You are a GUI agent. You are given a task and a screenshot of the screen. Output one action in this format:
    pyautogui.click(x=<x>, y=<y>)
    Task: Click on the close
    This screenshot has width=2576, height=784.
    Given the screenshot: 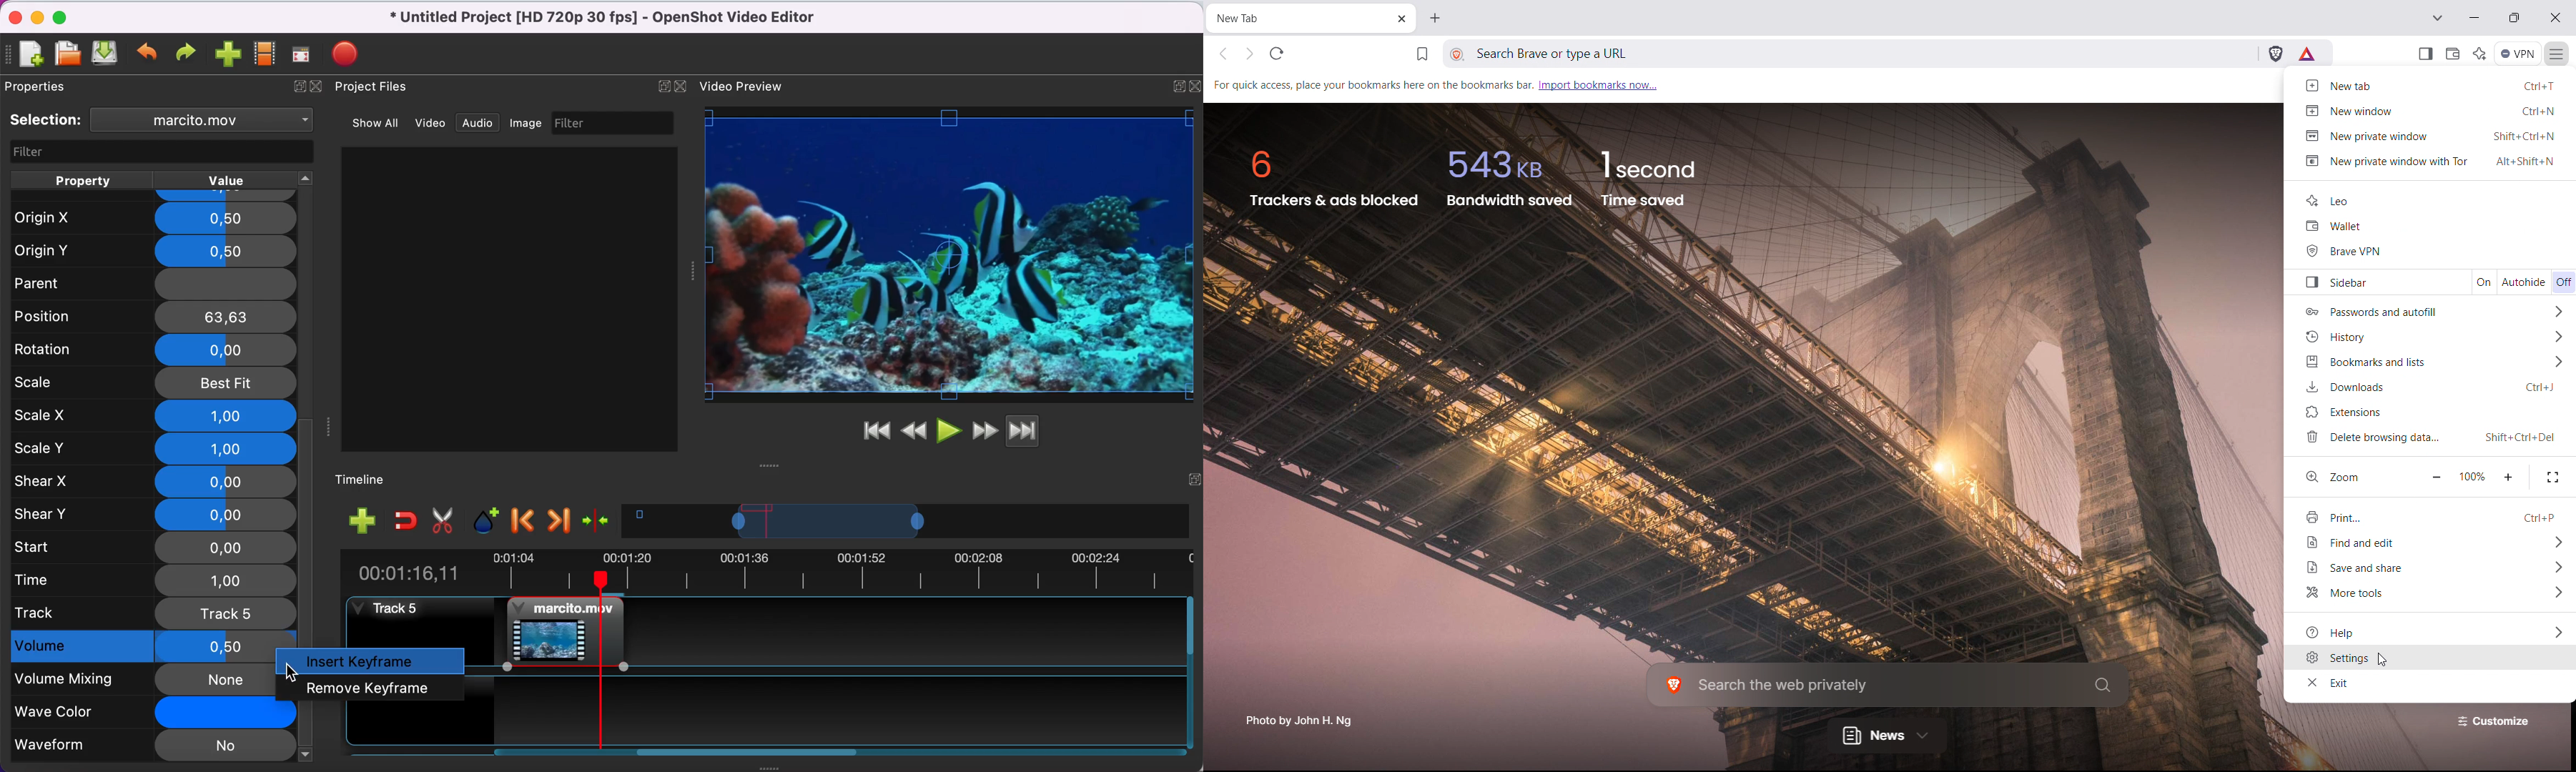 What is the action you would take?
    pyautogui.click(x=321, y=90)
    